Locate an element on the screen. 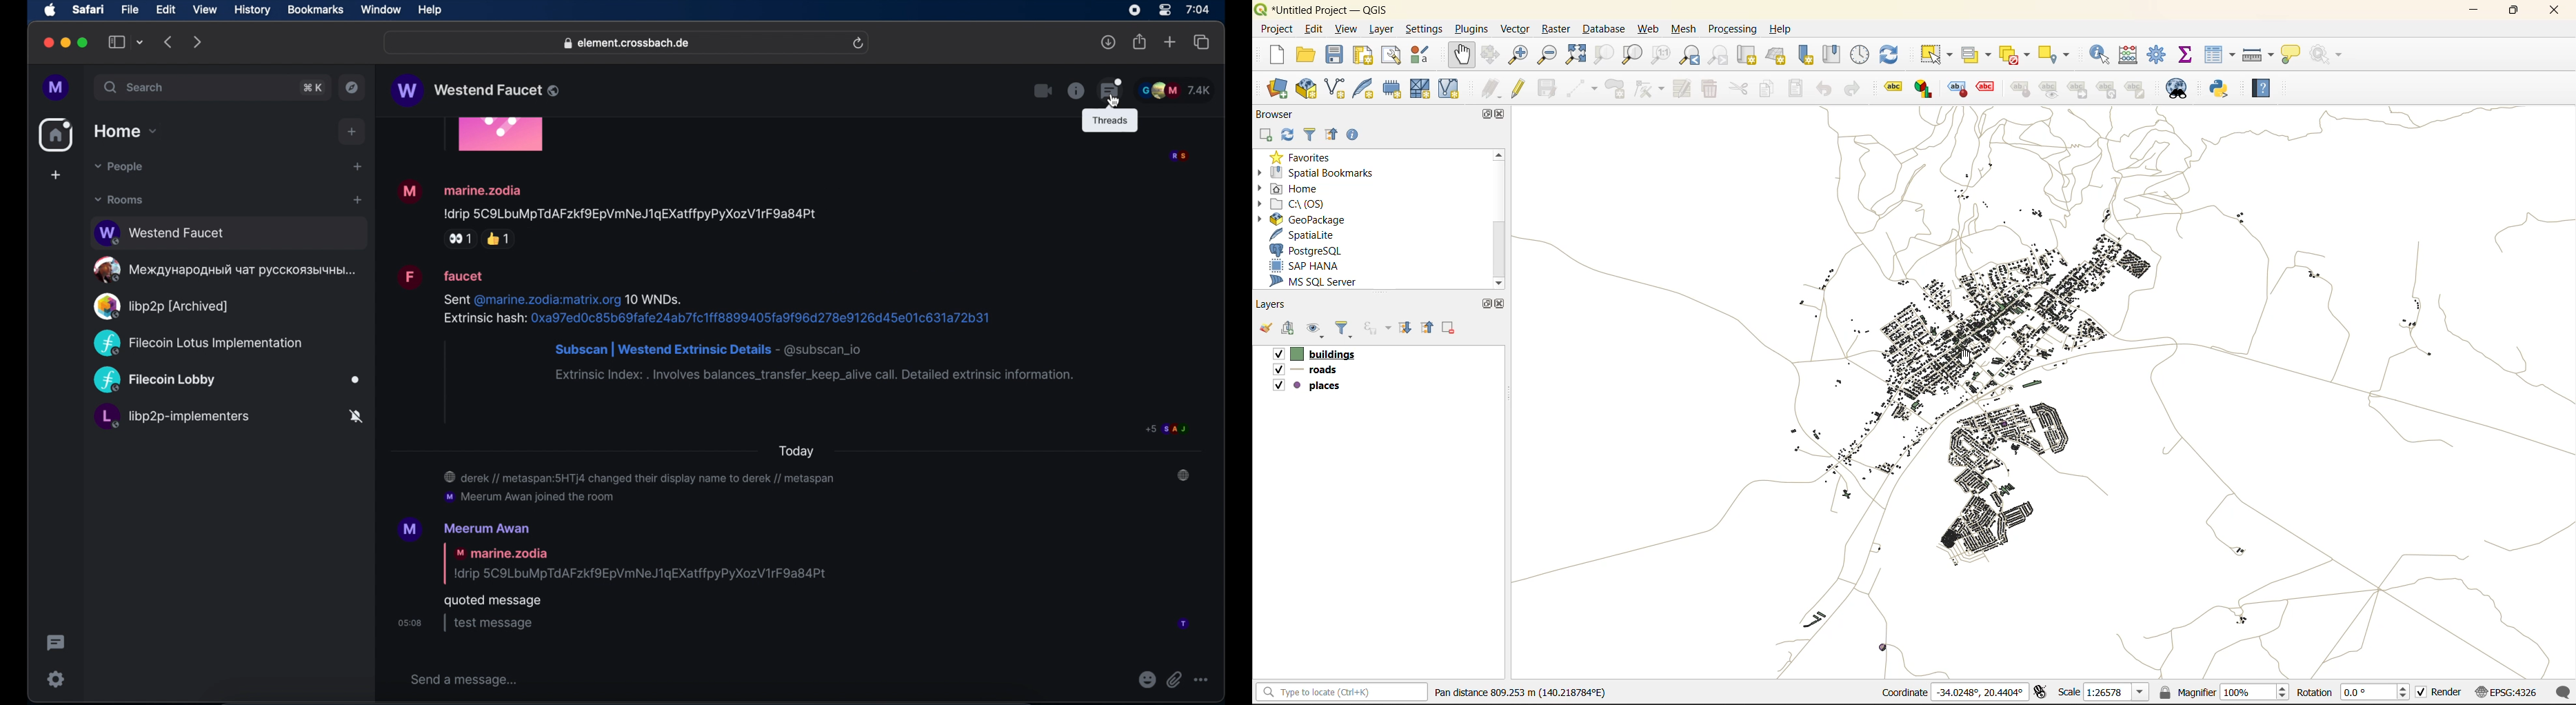 The image size is (2576, 728). Q) libp2p [Archived] is located at coordinates (179, 306).